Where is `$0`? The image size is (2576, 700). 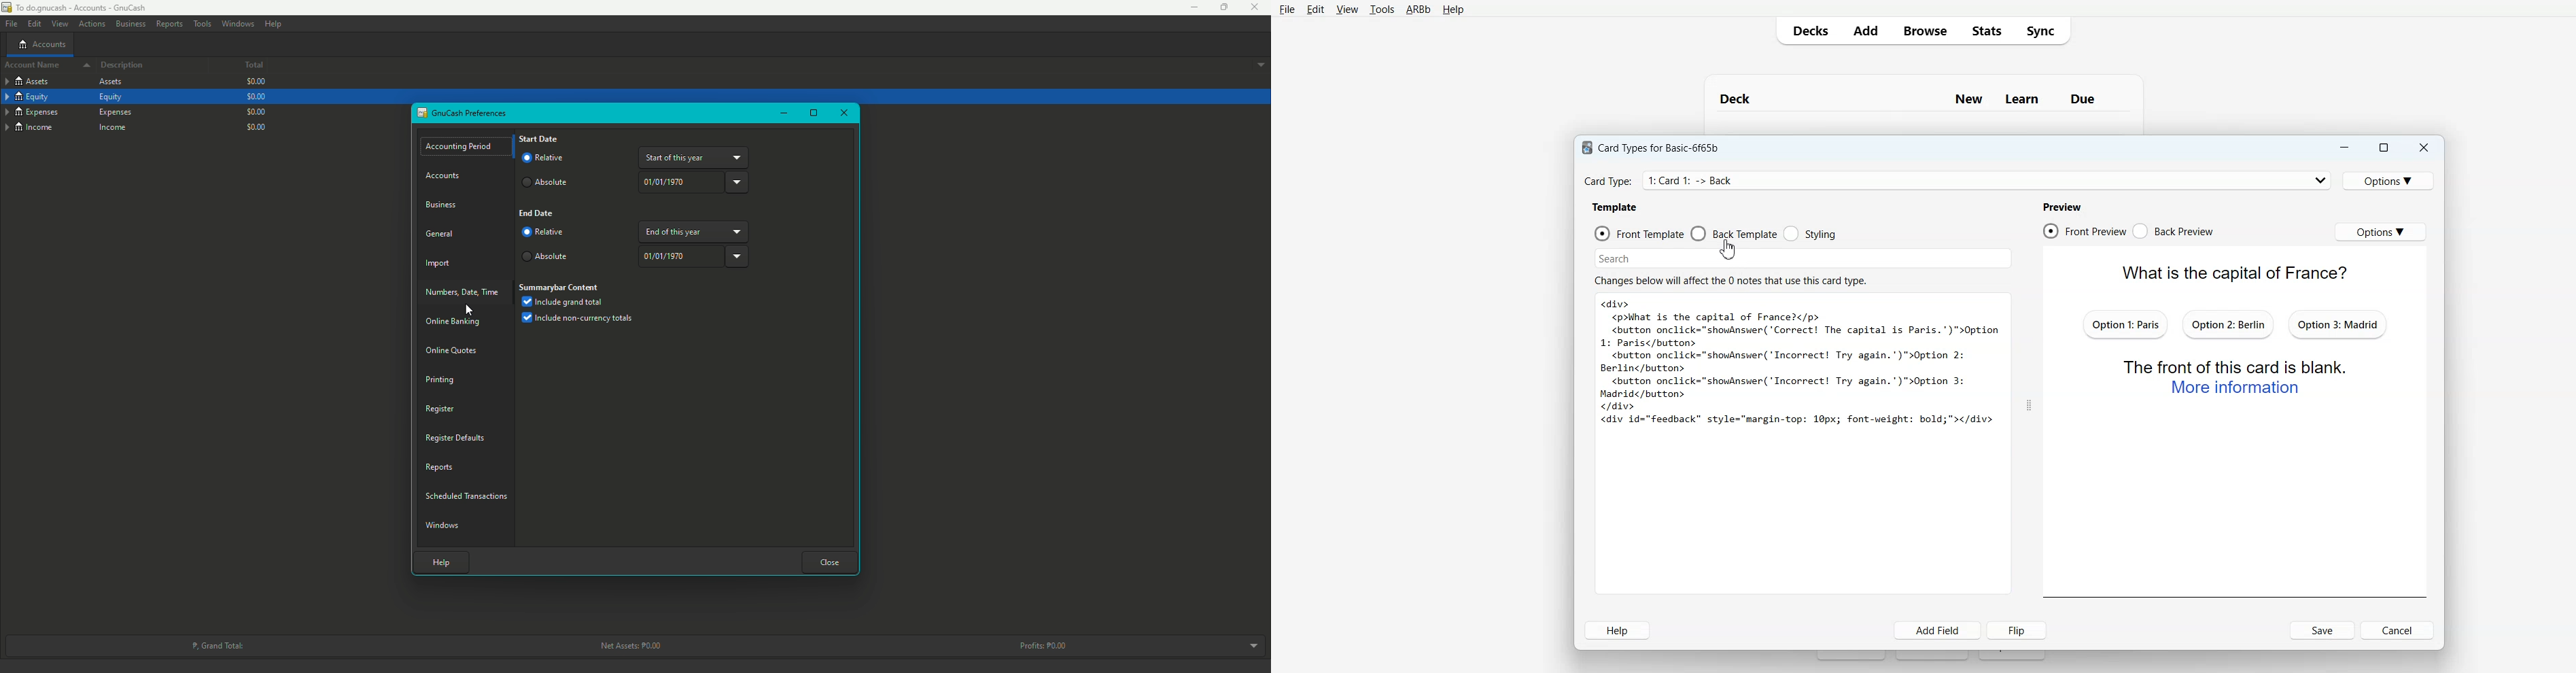
$0 is located at coordinates (254, 82).